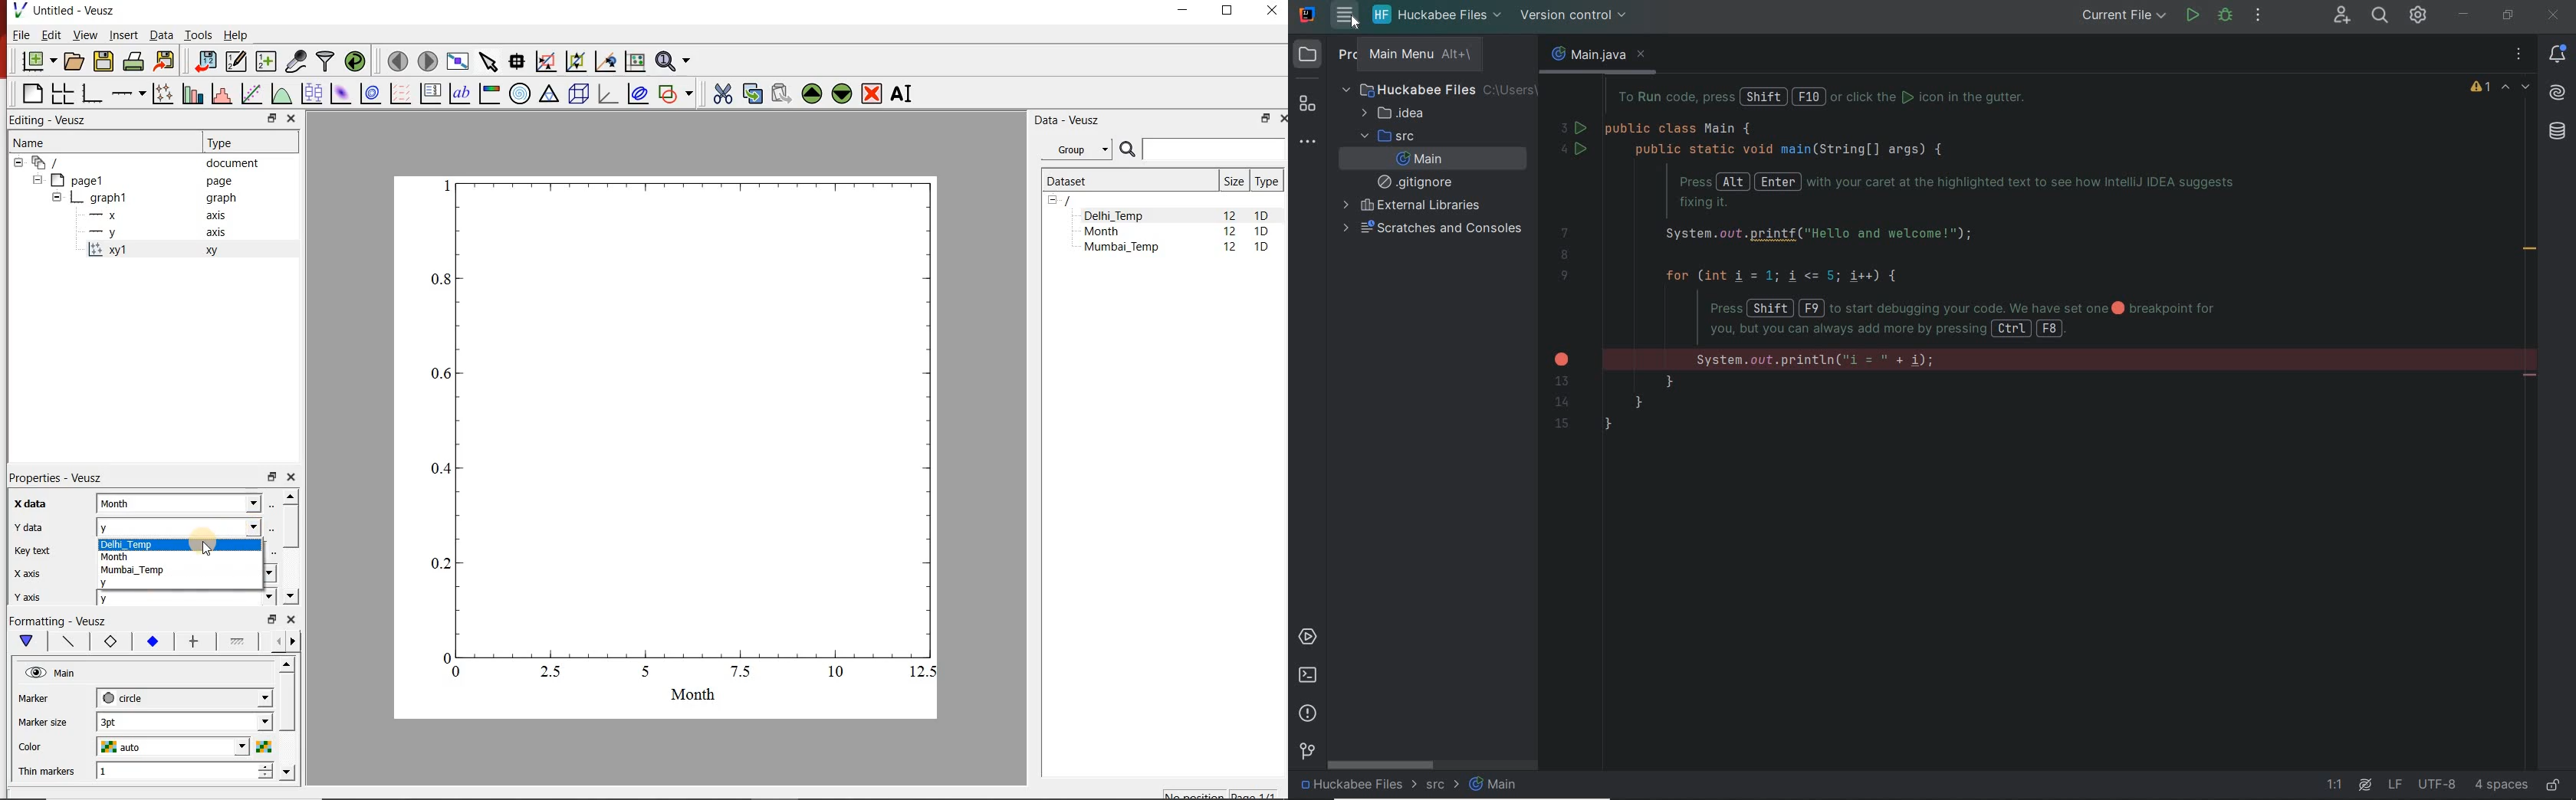 Image resolution: width=2576 pixels, height=812 pixels. Describe the element at coordinates (1421, 53) in the screenshot. I see `main menu` at that location.